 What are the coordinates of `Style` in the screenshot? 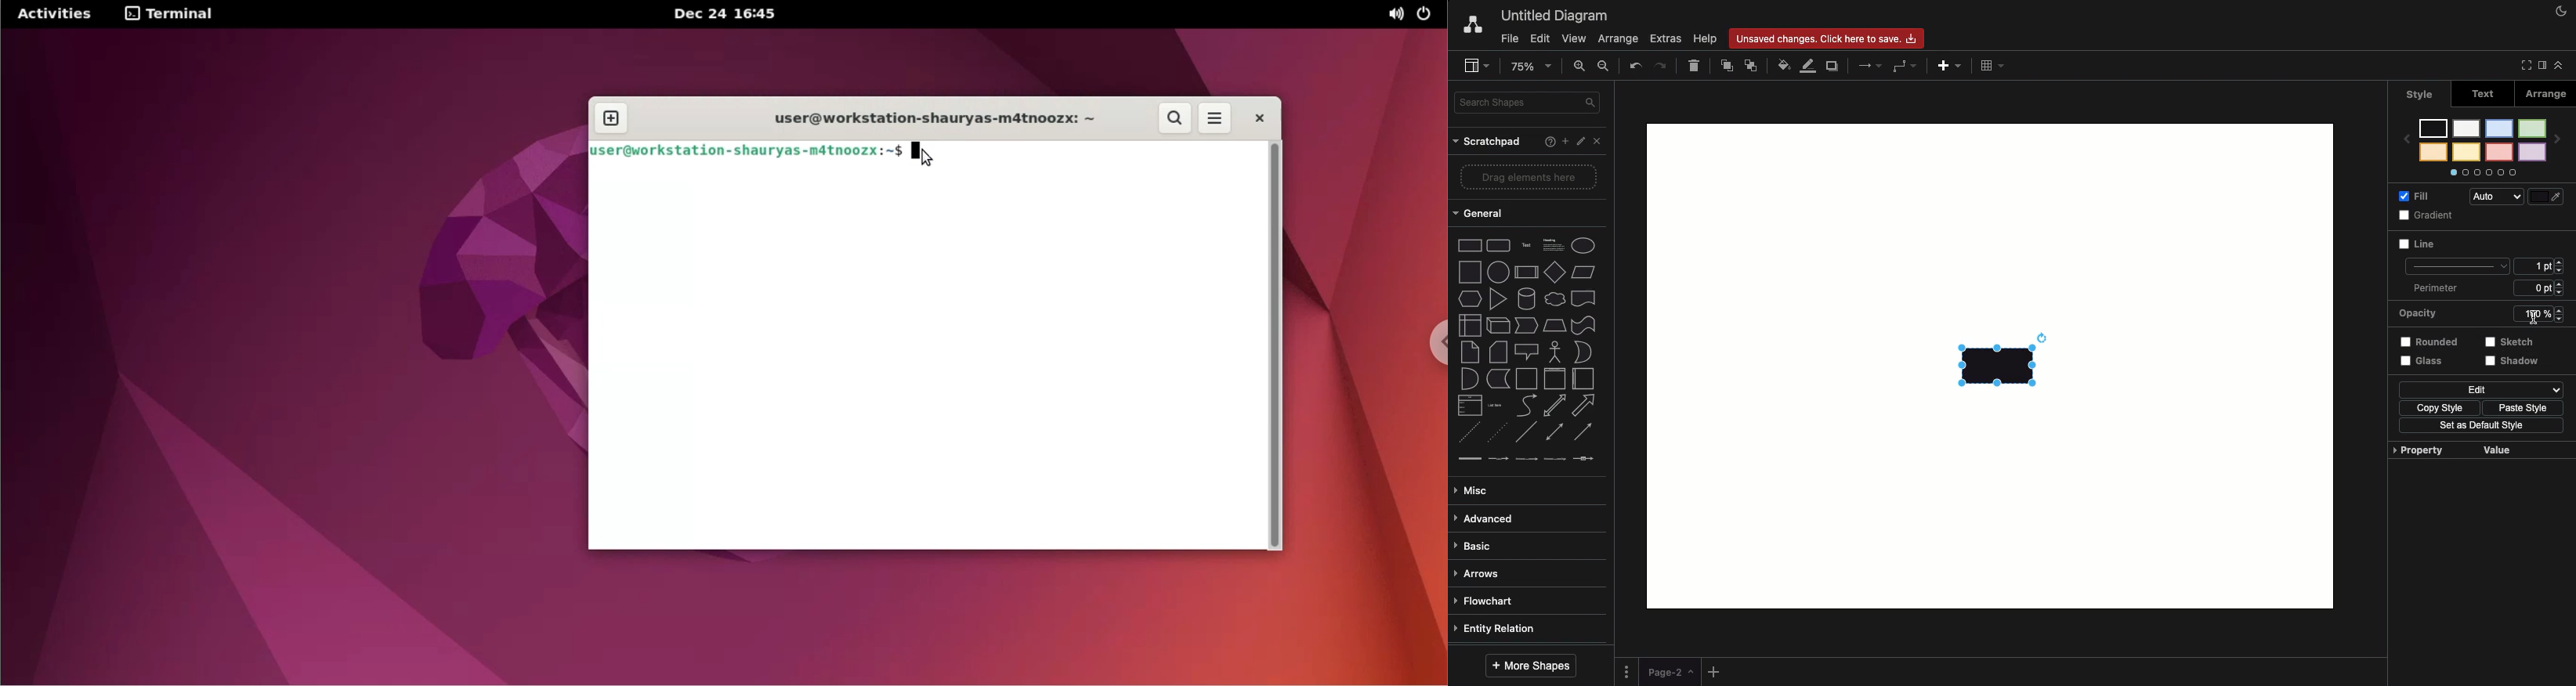 It's located at (2415, 96).